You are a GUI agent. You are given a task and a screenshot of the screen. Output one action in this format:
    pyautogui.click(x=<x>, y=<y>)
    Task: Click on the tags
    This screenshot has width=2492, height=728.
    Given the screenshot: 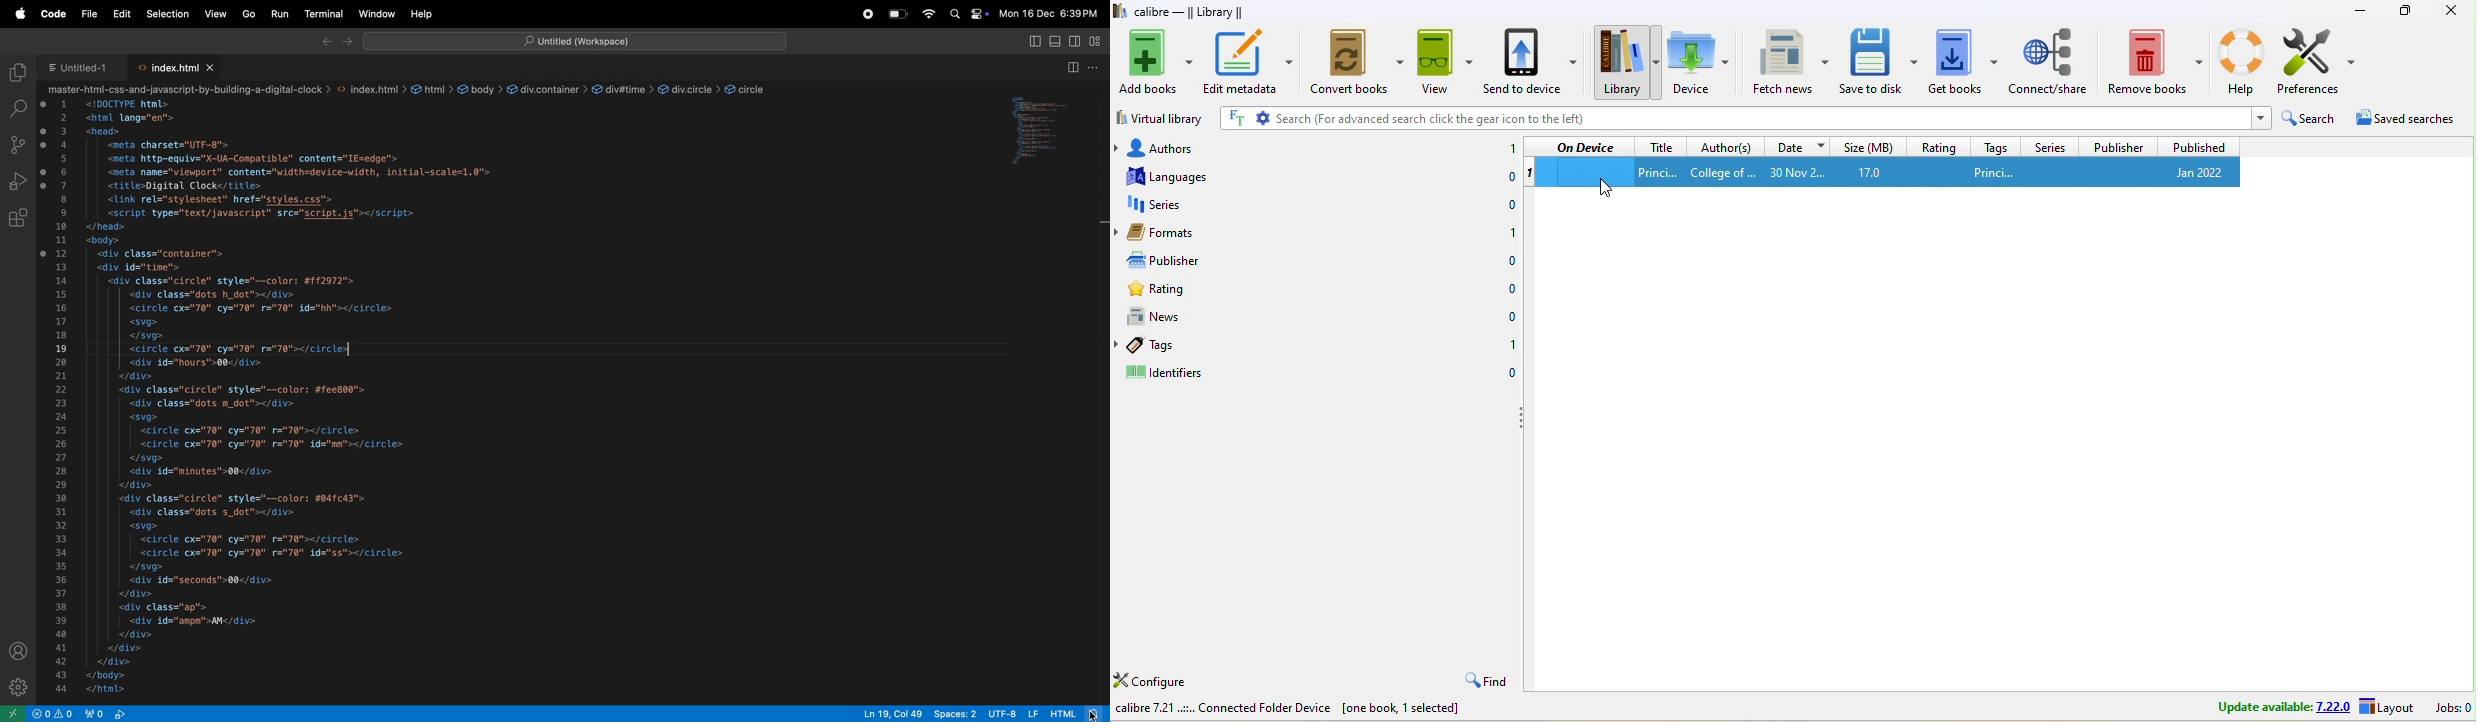 What is the action you would take?
    pyautogui.click(x=1992, y=146)
    